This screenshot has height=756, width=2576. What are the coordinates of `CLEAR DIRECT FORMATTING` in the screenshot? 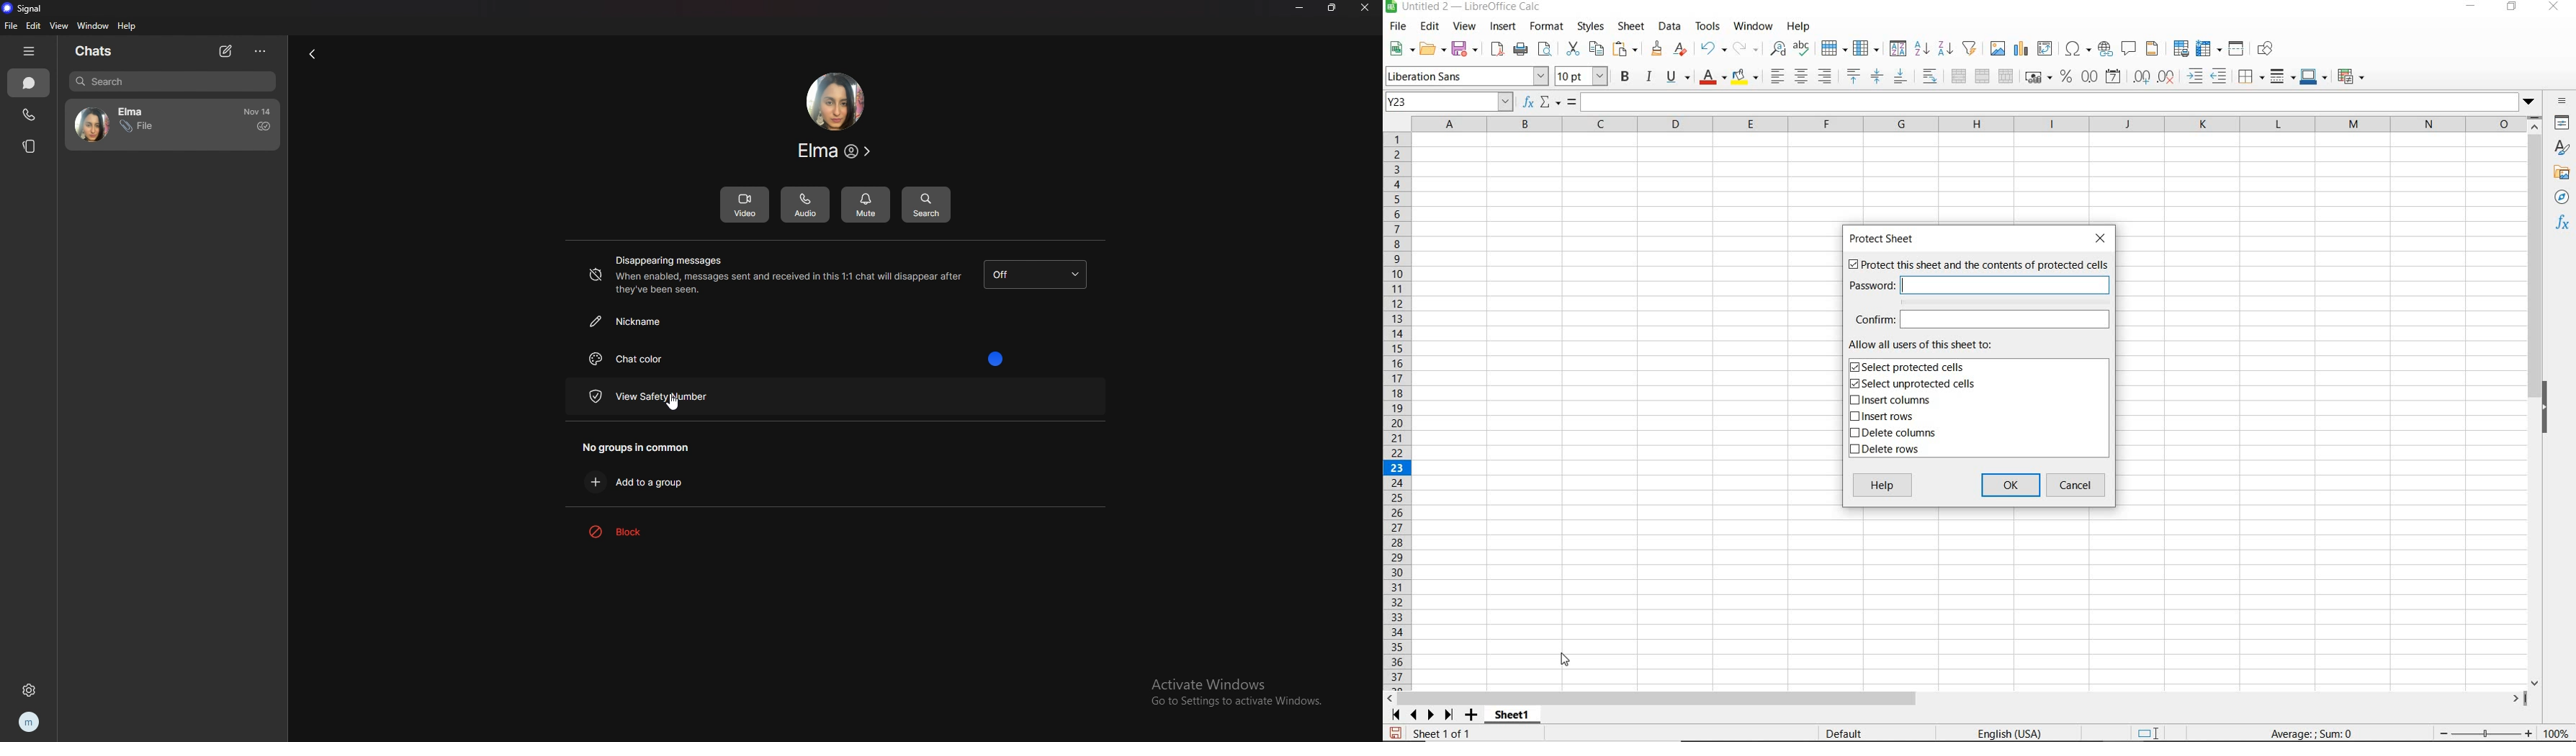 It's located at (1679, 48).